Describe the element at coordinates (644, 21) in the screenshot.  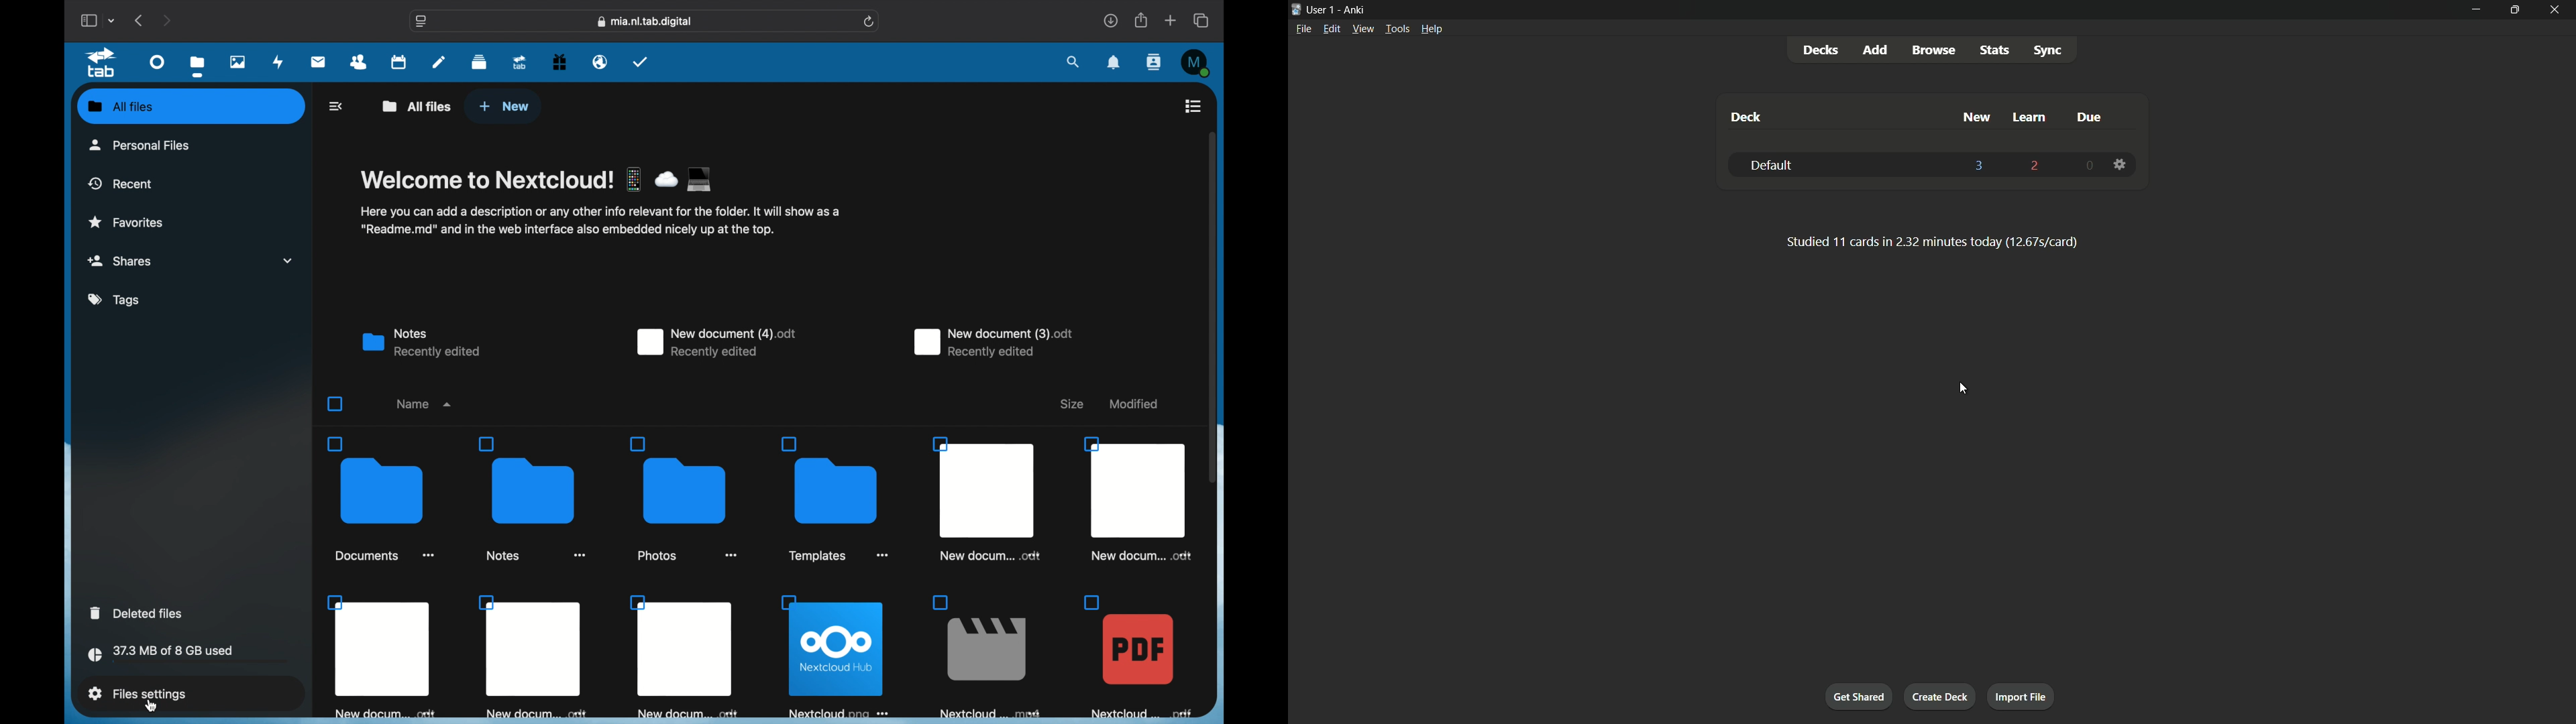
I see `web address` at that location.